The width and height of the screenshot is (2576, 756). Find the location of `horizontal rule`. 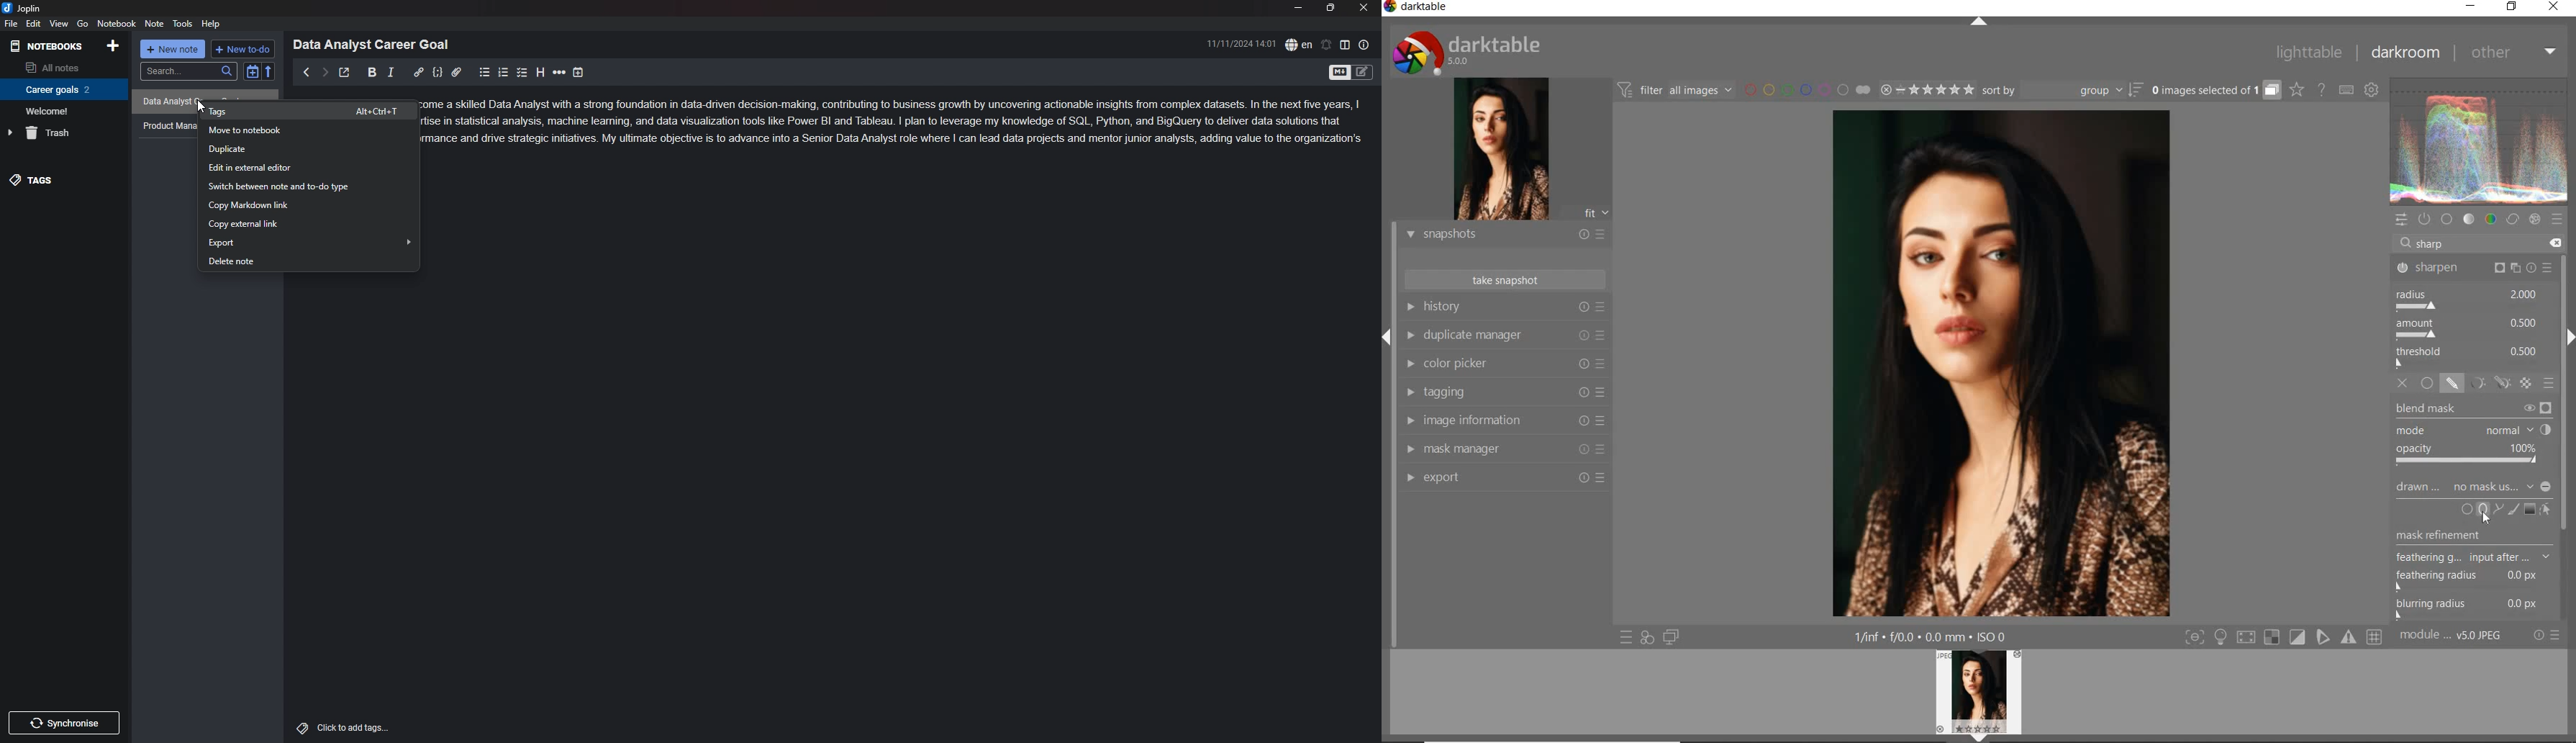

horizontal rule is located at coordinates (559, 73).